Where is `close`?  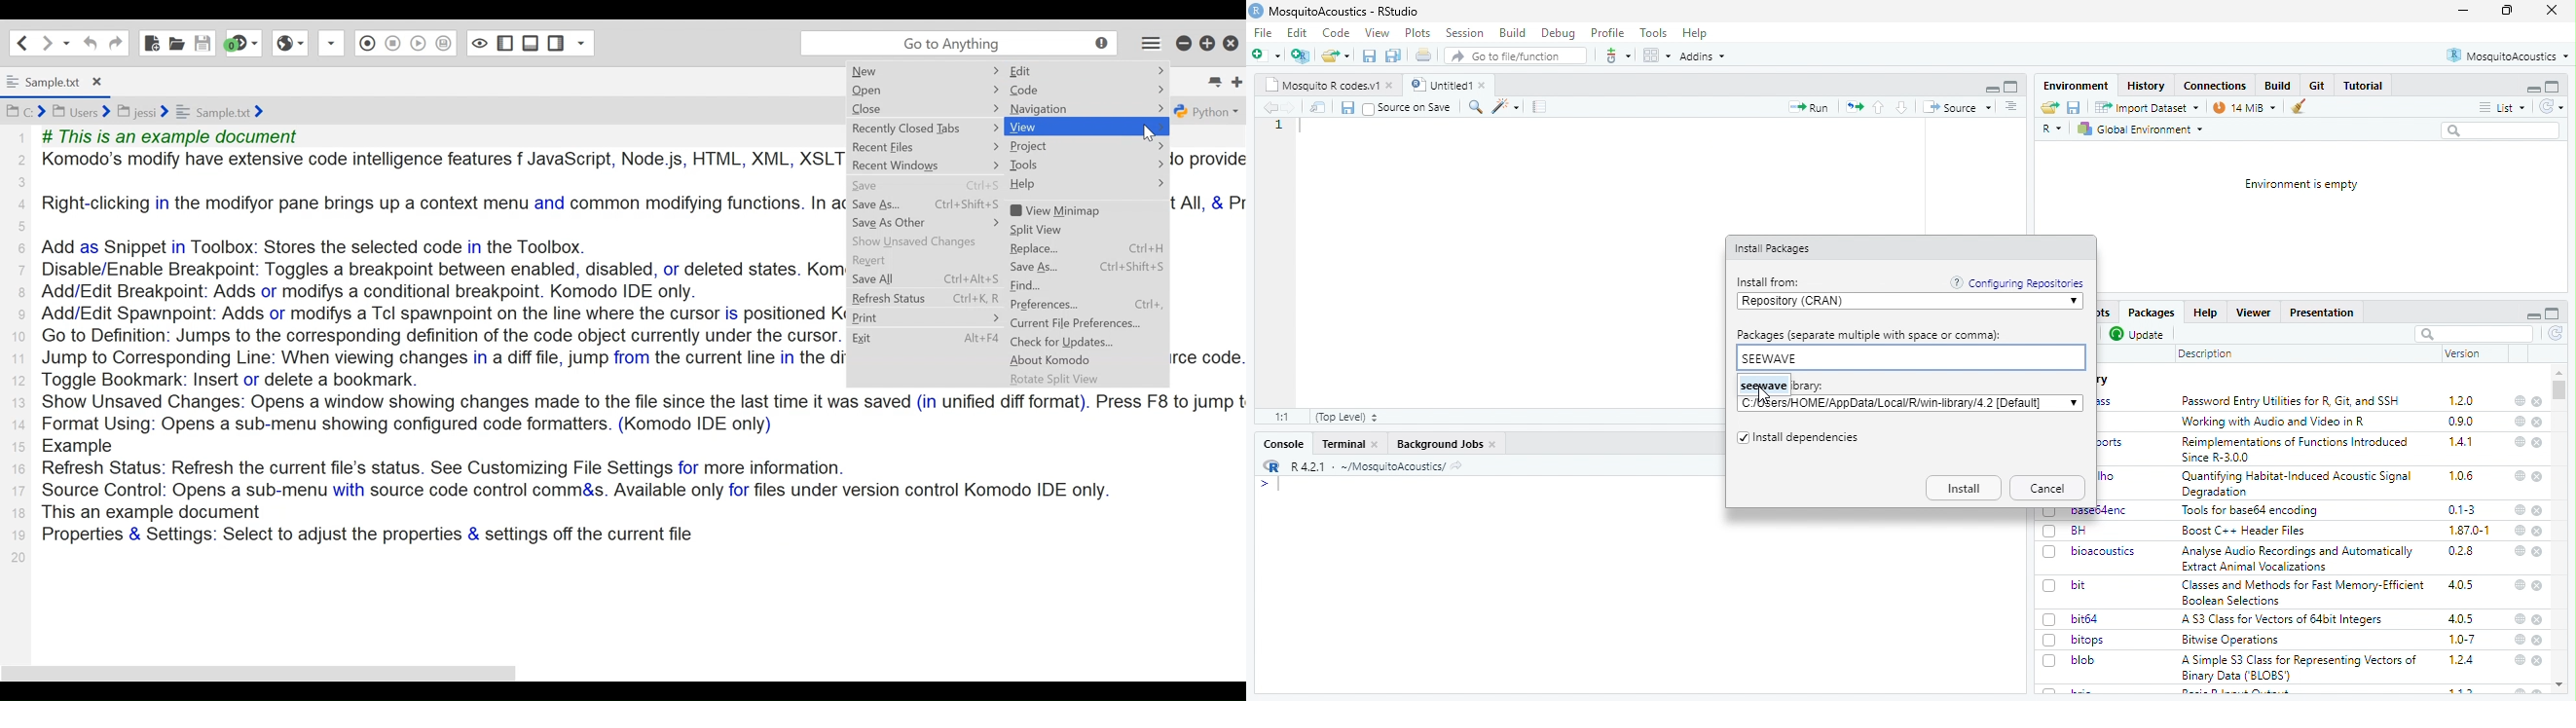 close is located at coordinates (2538, 620).